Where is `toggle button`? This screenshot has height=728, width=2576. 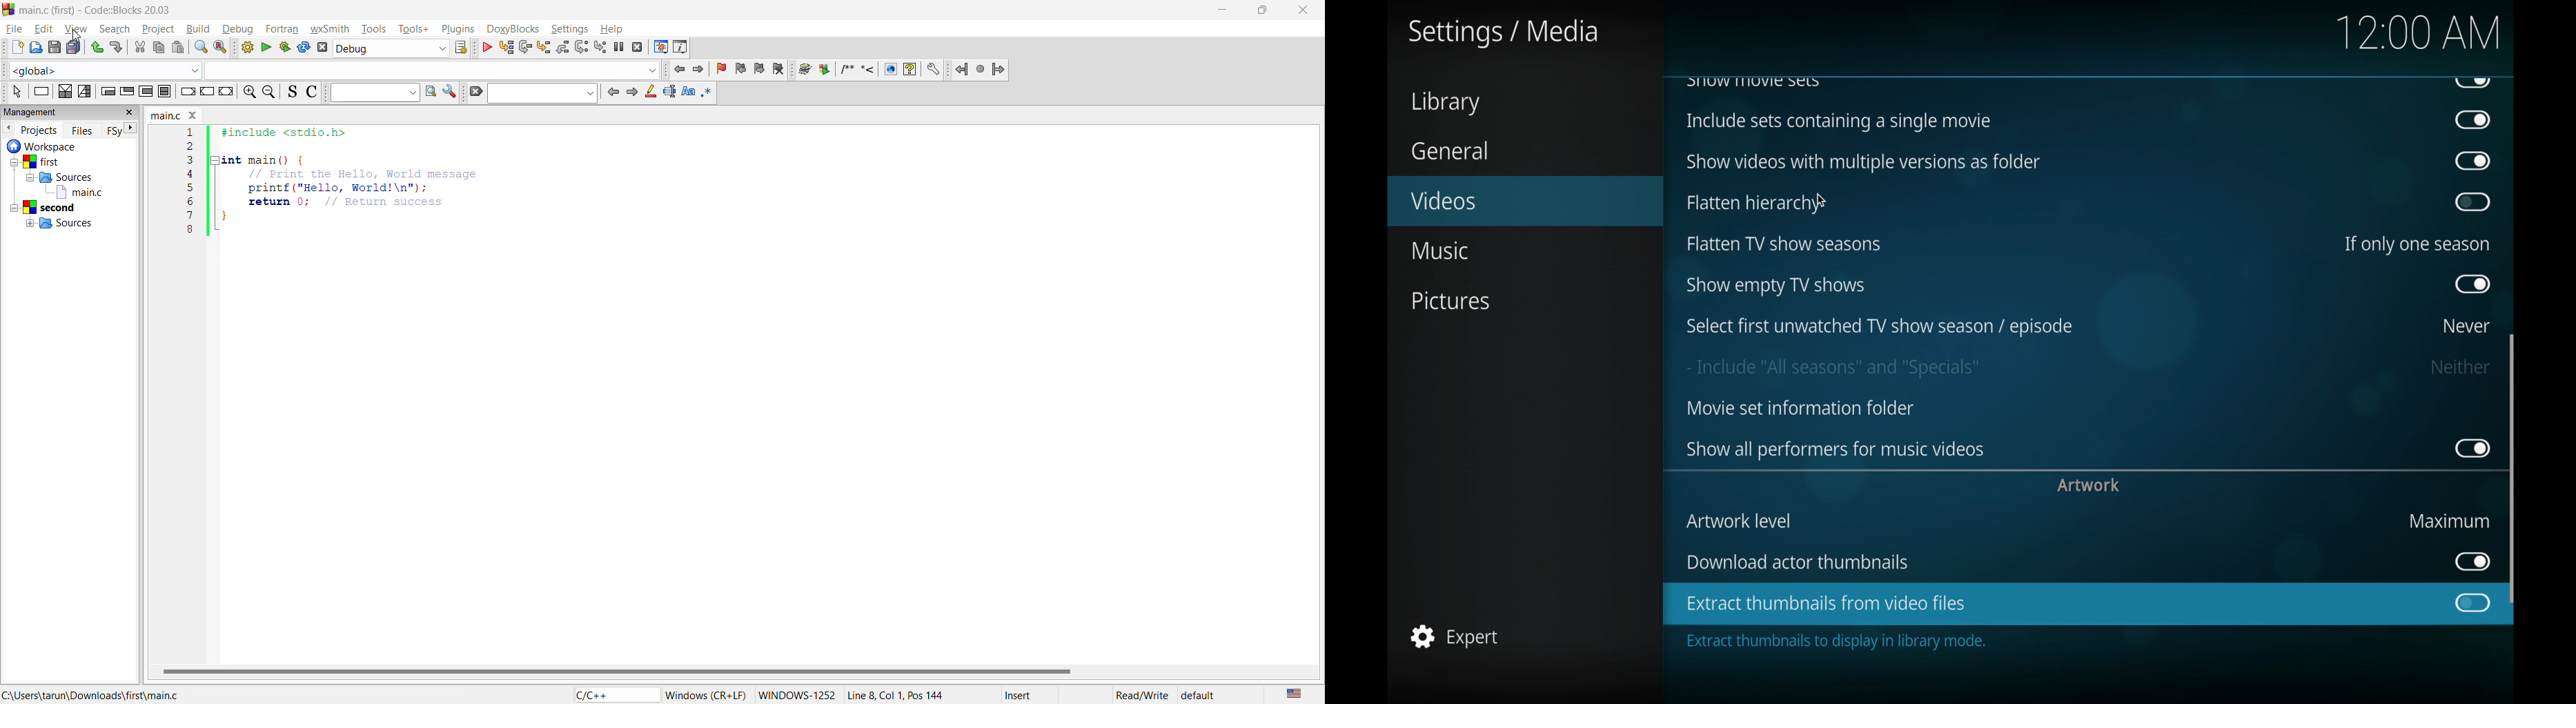
toggle button is located at coordinates (2473, 448).